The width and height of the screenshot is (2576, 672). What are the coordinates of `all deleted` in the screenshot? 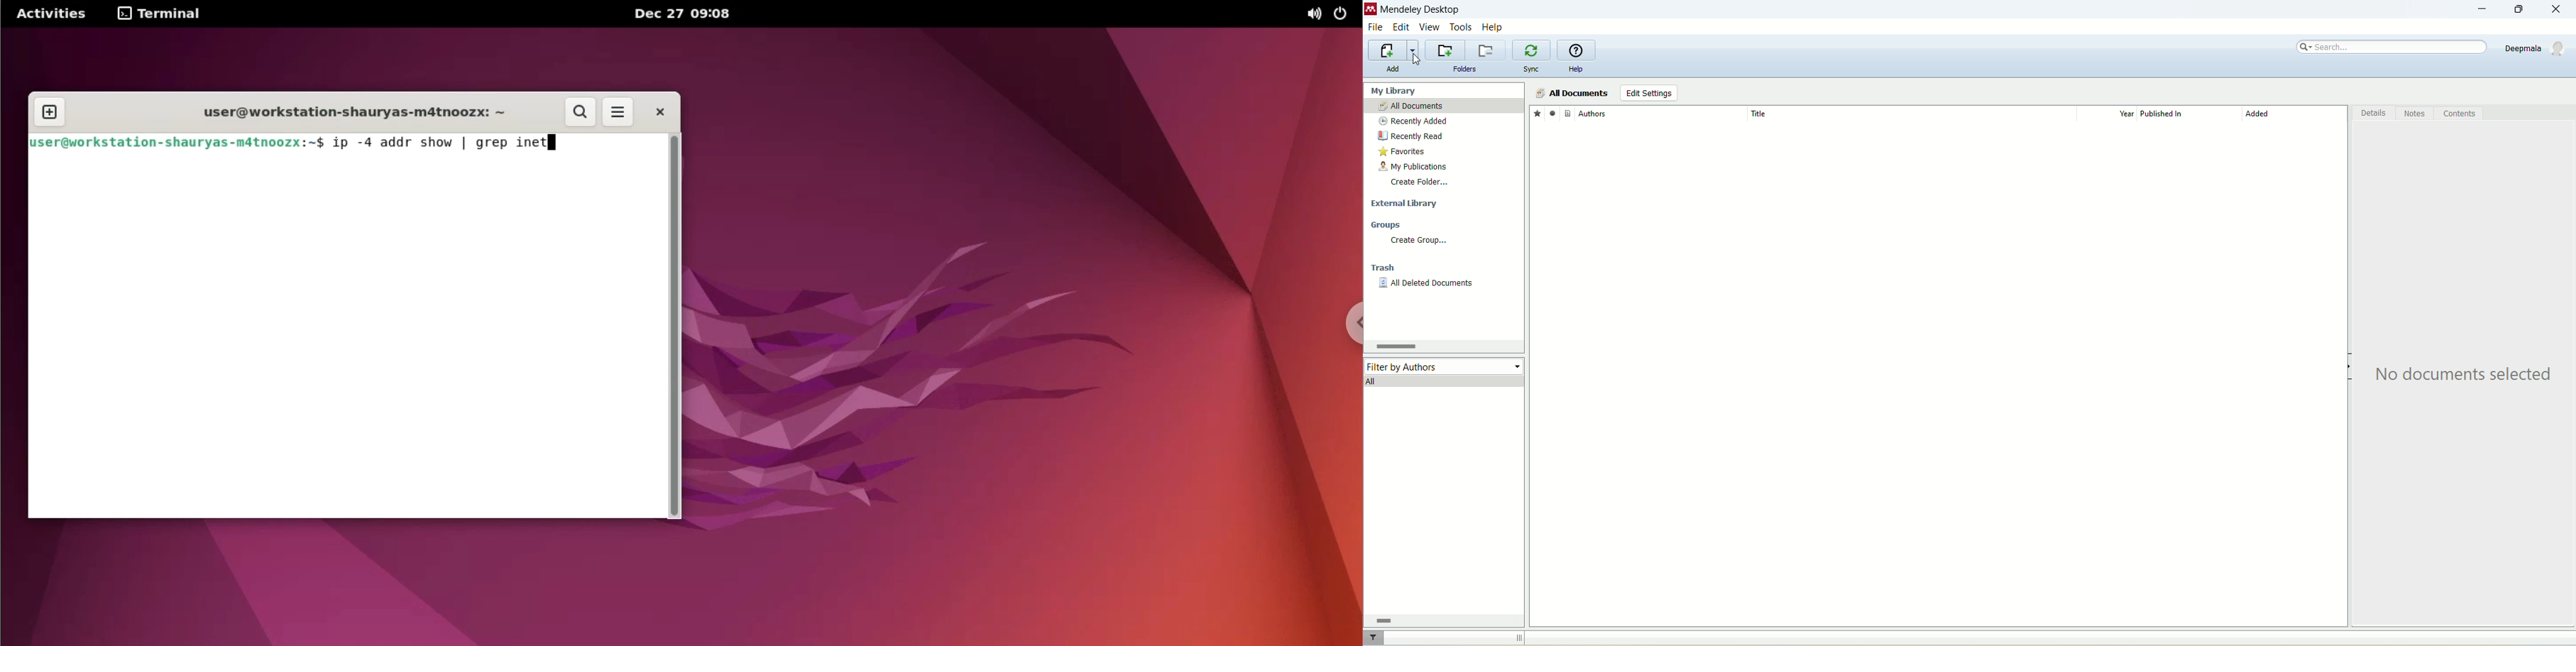 It's located at (1427, 284).